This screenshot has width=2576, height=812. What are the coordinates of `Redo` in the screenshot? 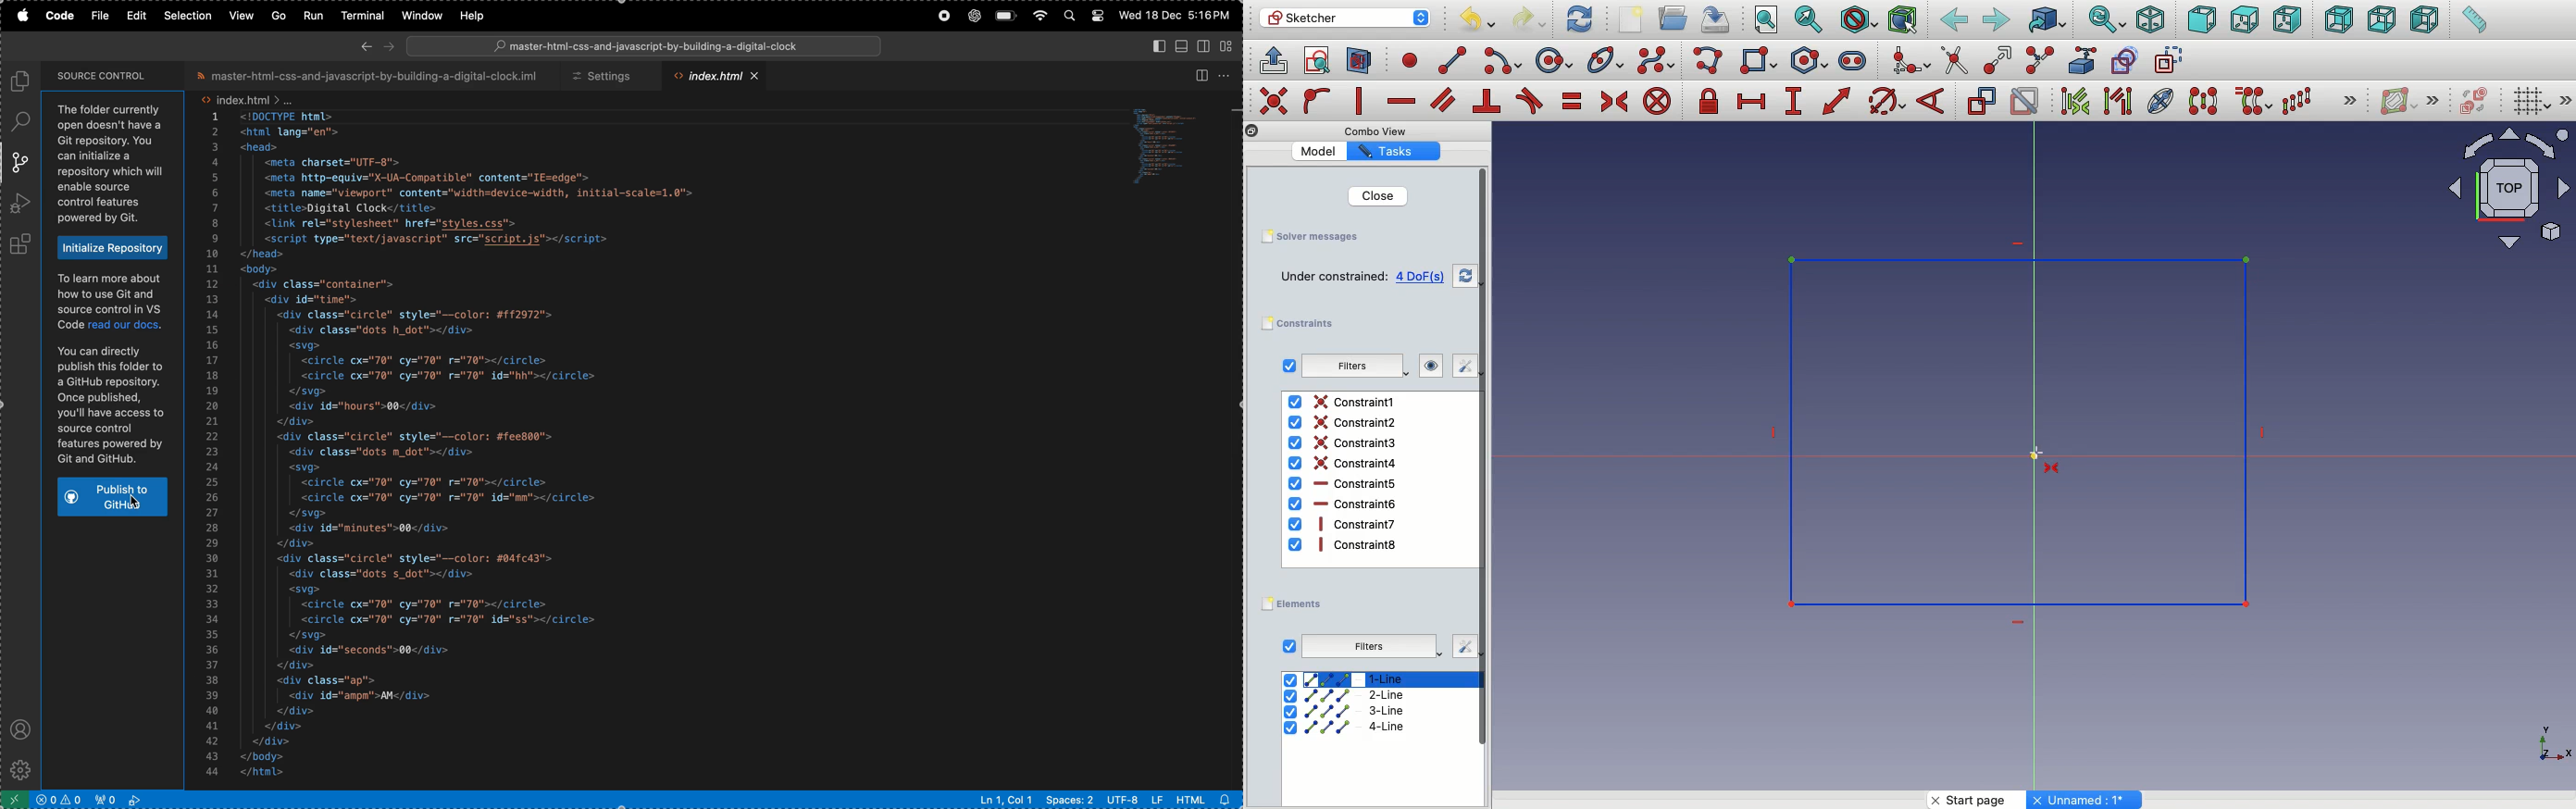 It's located at (1532, 19).